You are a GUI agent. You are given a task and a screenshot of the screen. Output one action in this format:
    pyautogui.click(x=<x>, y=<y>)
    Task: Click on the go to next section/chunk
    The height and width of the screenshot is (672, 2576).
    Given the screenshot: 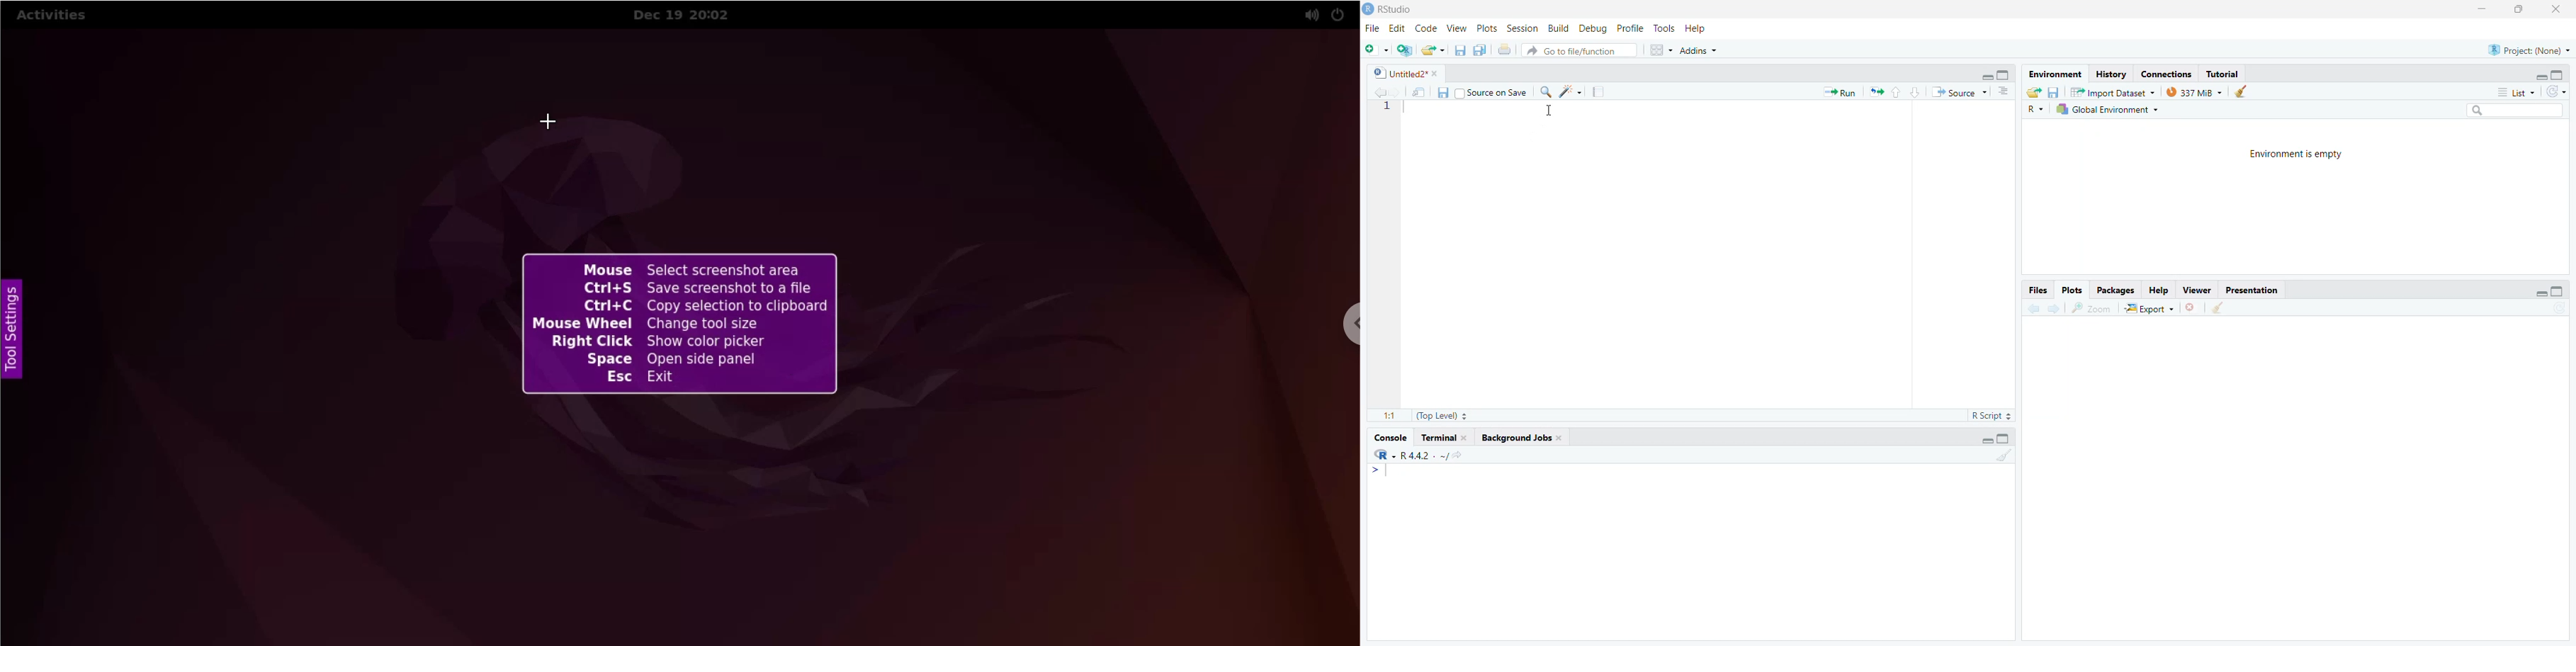 What is the action you would take?
    pyautogui.click(x=1917, y=92)
    